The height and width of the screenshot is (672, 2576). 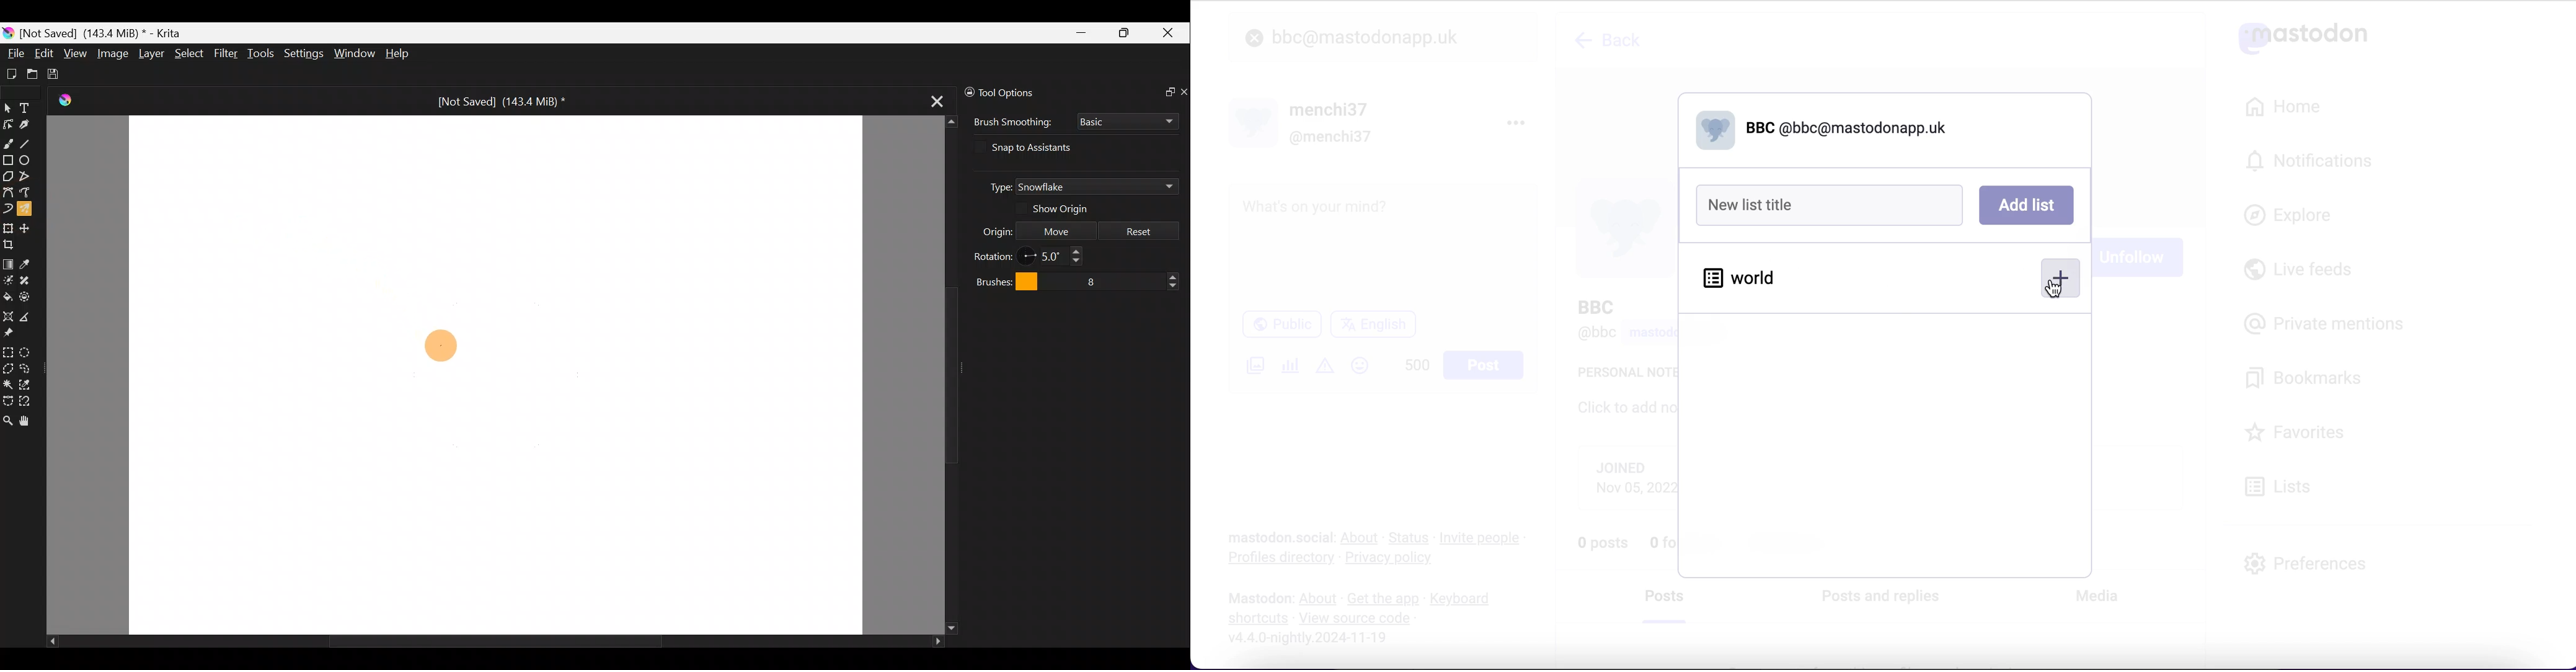 What do you see at coordinates (112, 53) in the screenshot?
I see `Image` at bounding box center [112, 53].